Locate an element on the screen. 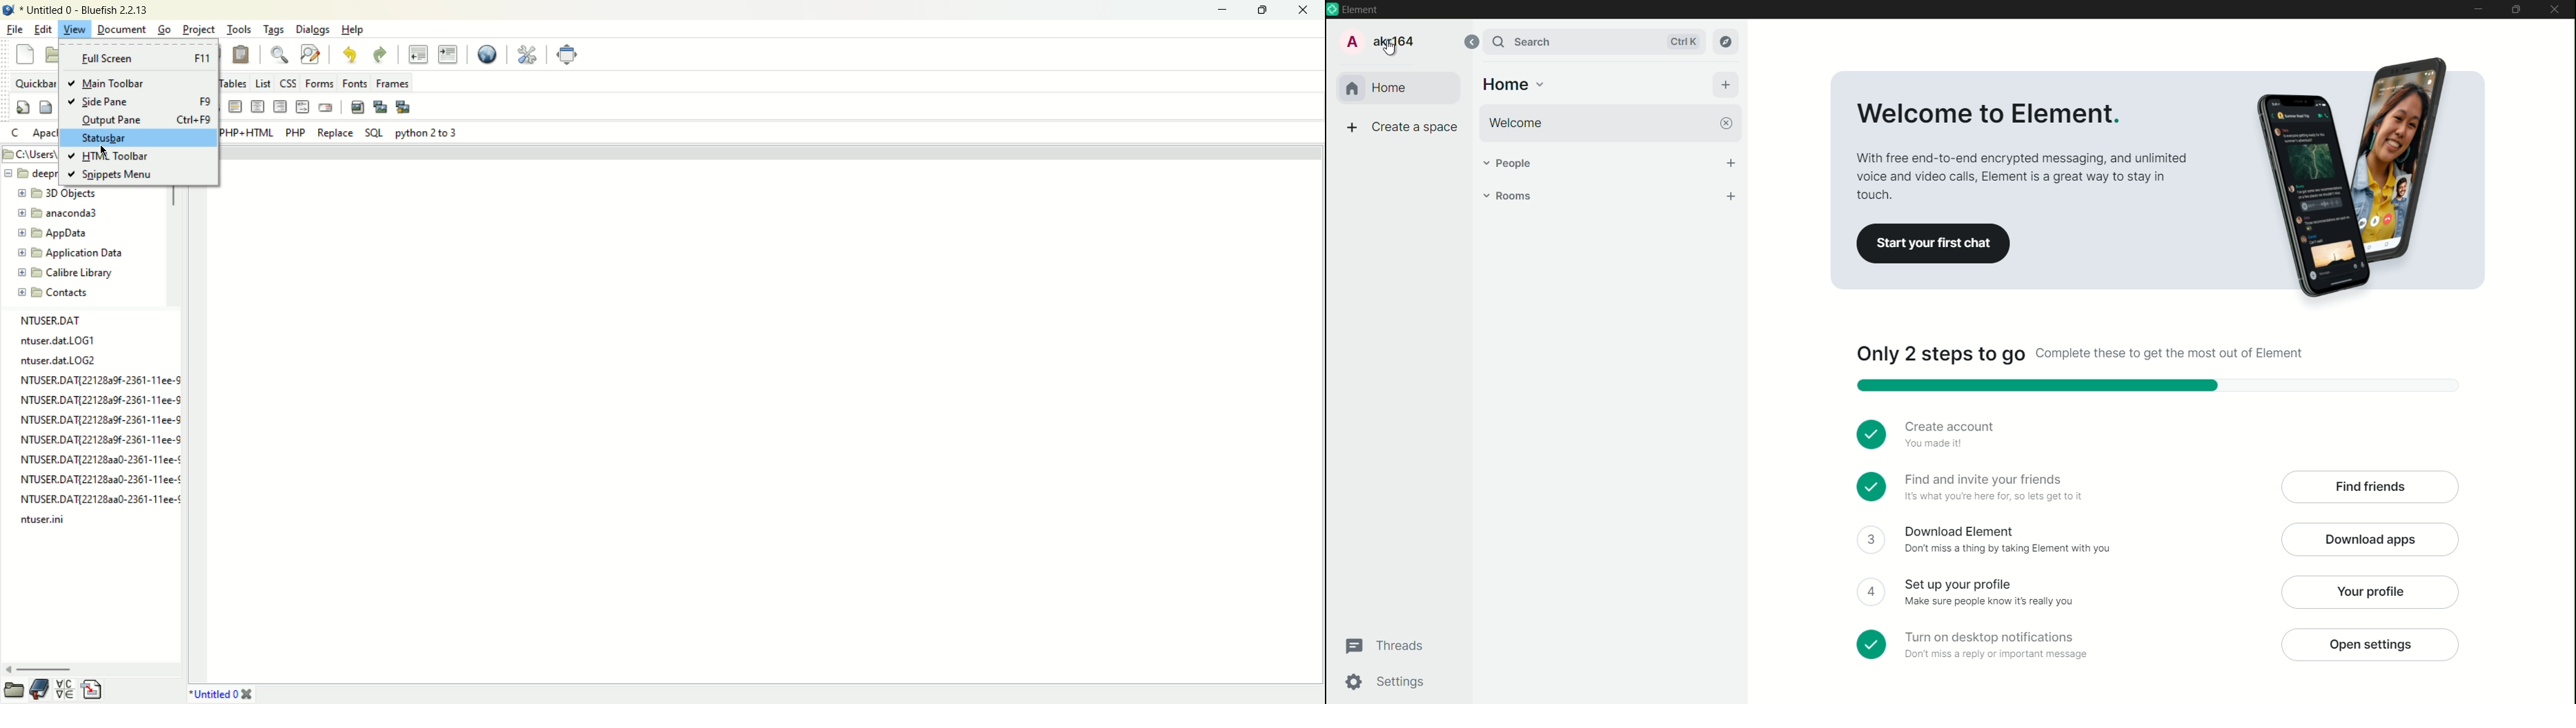 The width and height of the screenshot is (2576, 728). turn on desktop notifications don't miss a reply or important message is located at coordinates (2000, 644).